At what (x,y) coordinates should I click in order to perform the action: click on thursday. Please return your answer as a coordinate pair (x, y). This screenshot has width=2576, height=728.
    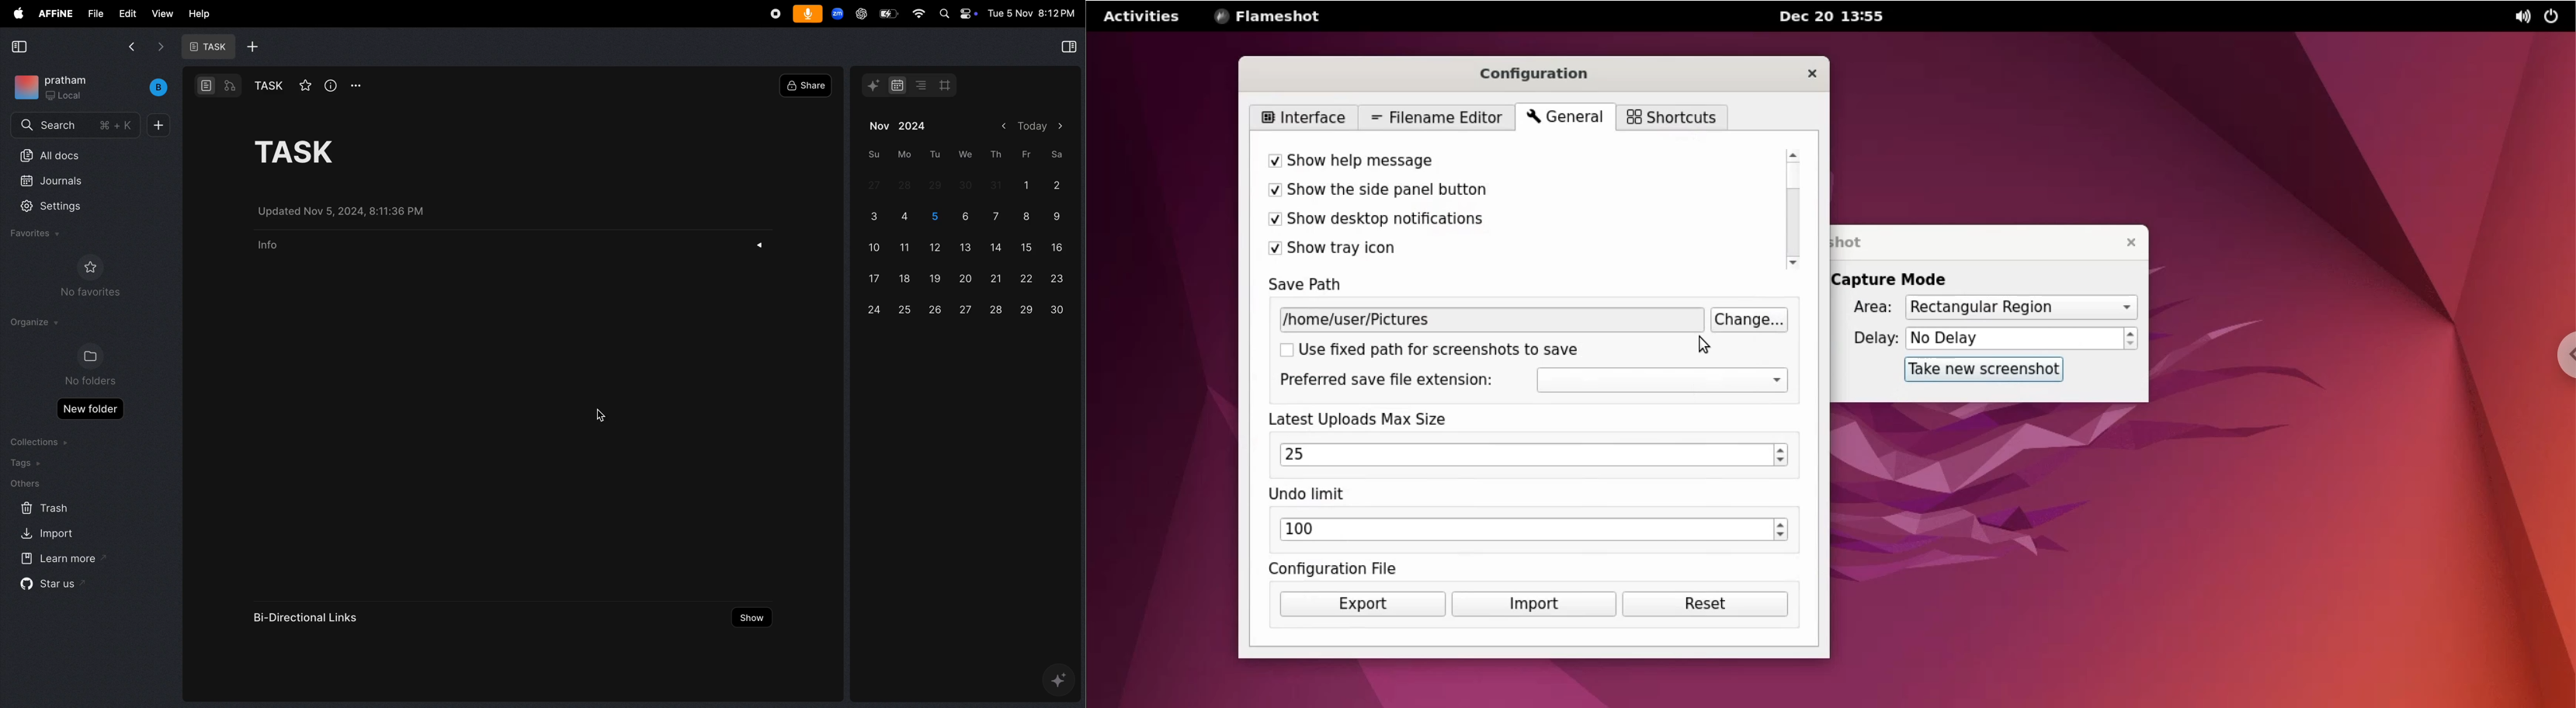
    Looking at the image, I should click on (996, 154).